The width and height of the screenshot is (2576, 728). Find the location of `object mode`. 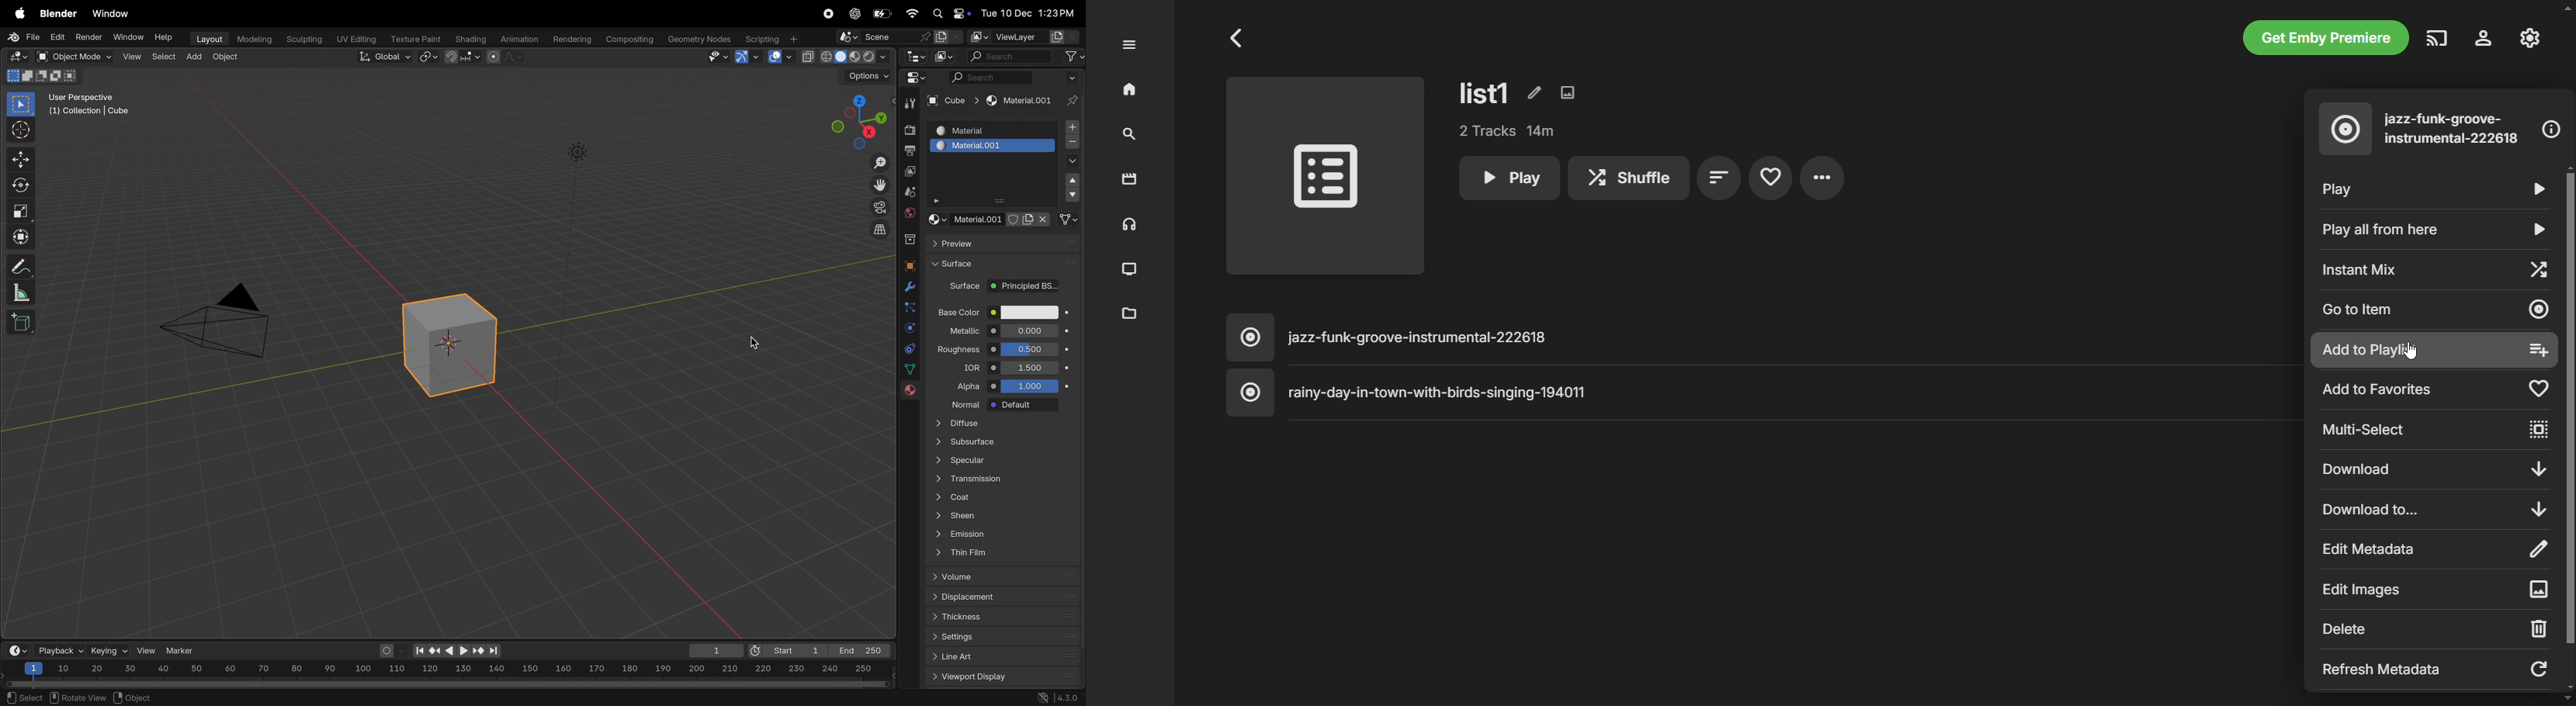

object mode is located at coordinates (69, 56).